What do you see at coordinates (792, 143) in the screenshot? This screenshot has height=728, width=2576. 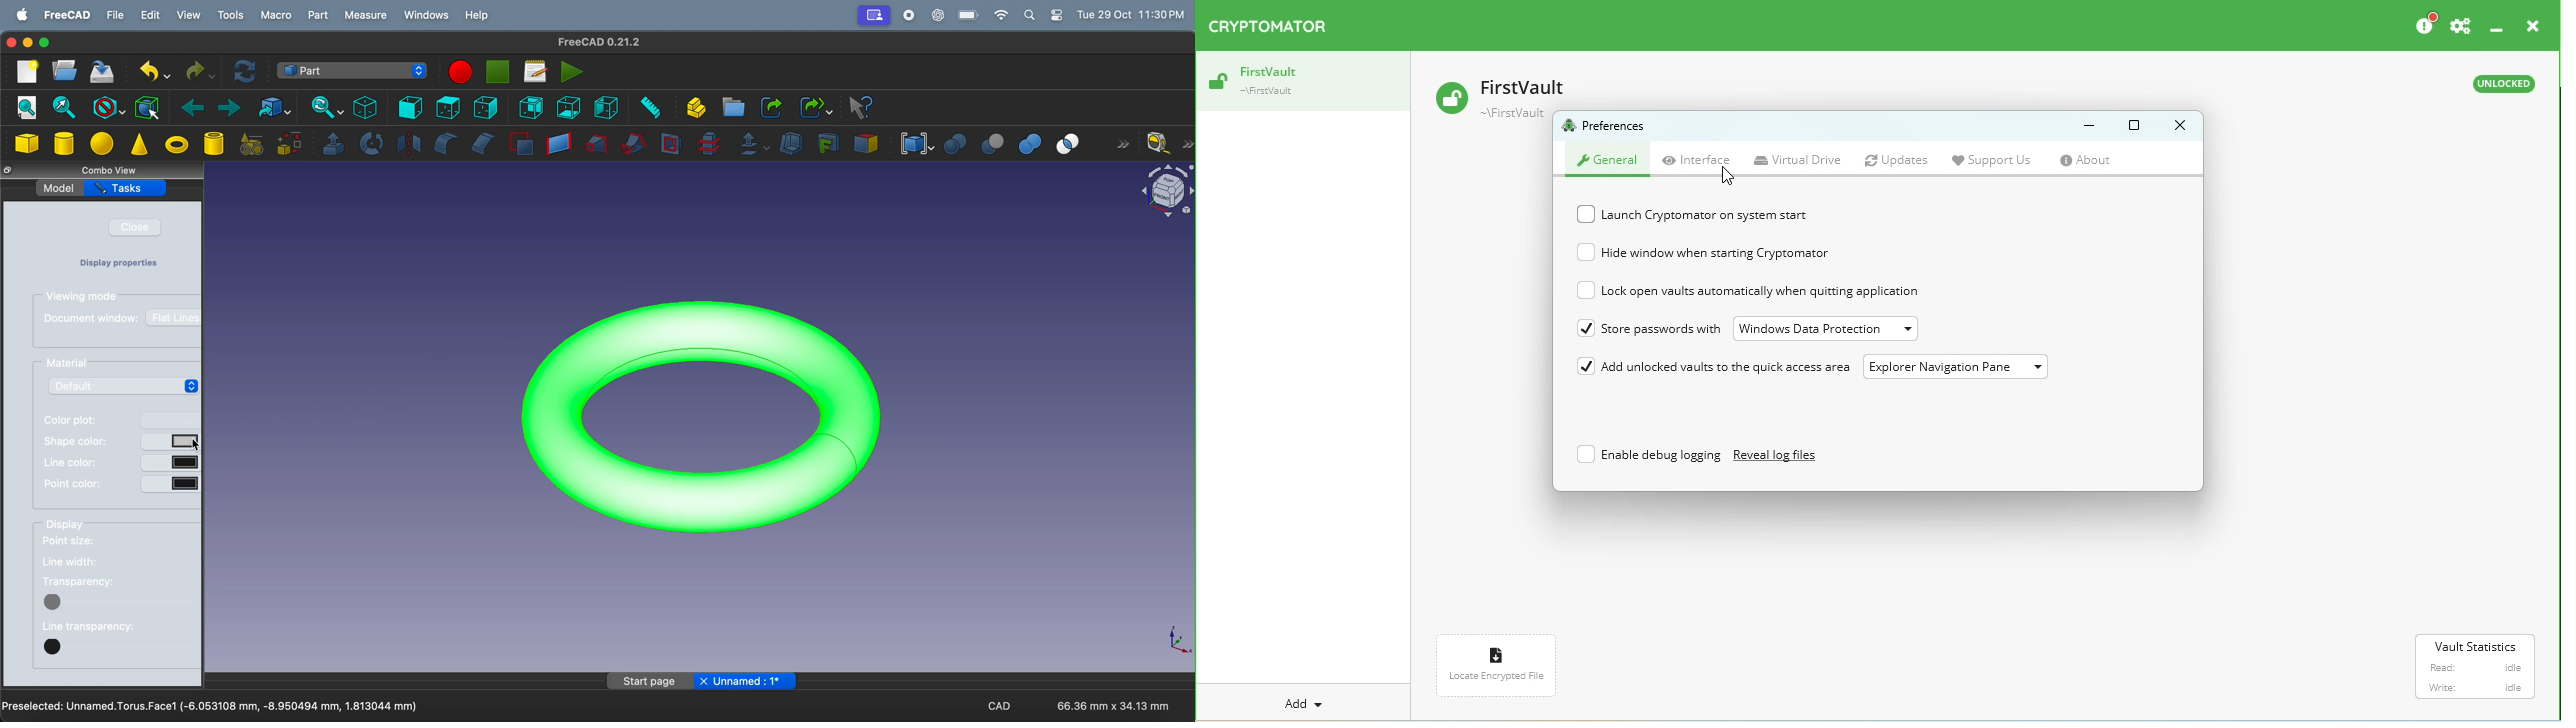 I see `thickness ` at bounding box center [792, 143].